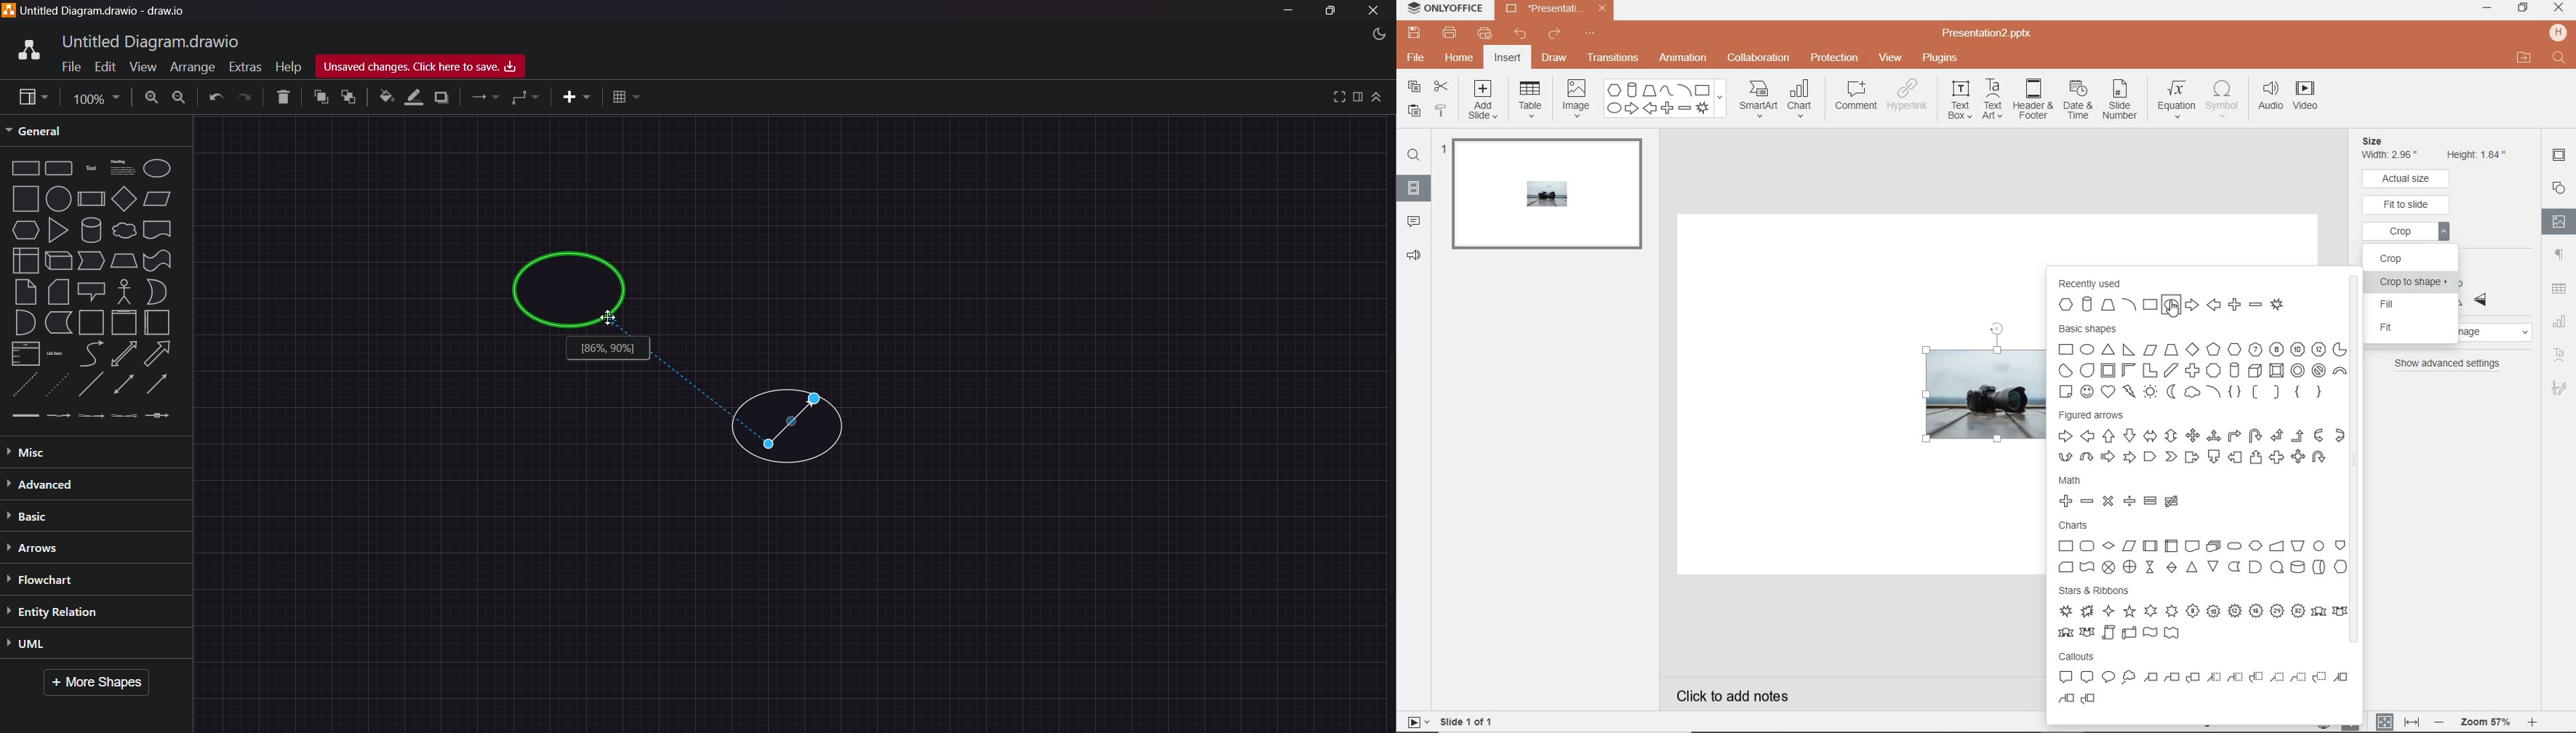 Image resolution: width=2576 pixels, height=756 pixels. I want to click on figured arrows, so click(2200, 440).